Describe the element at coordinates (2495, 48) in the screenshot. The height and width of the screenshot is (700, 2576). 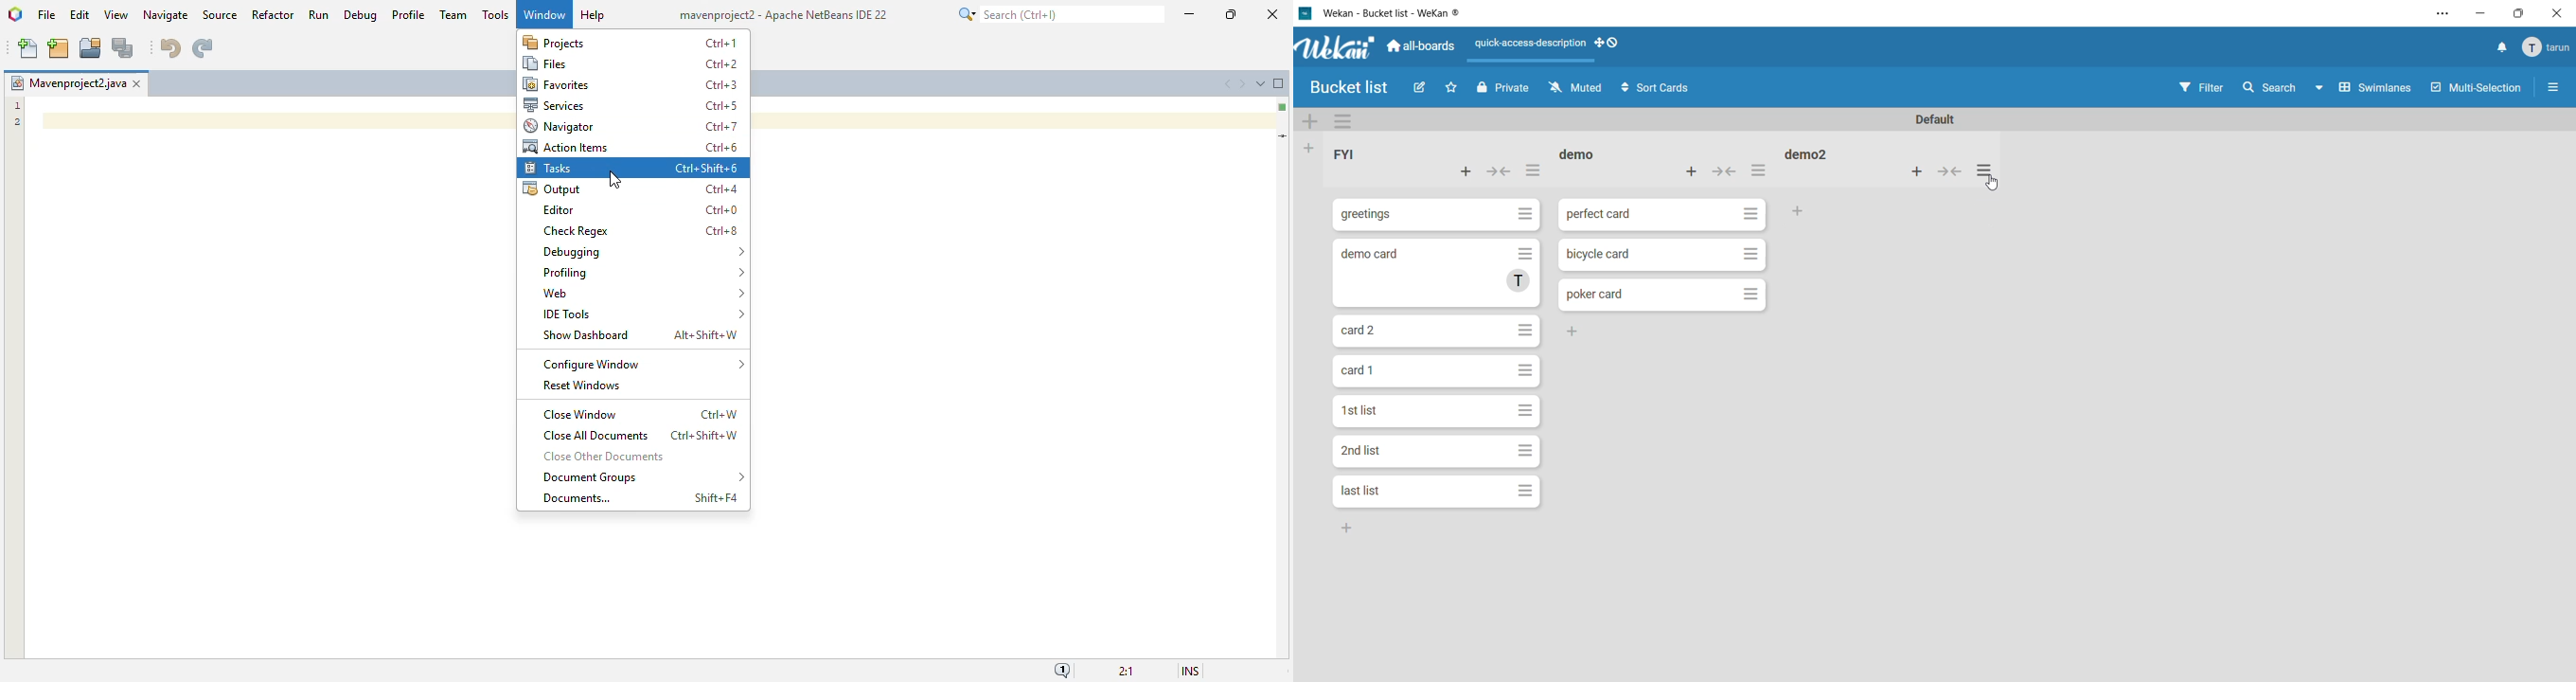
I see `notifications` at that location.